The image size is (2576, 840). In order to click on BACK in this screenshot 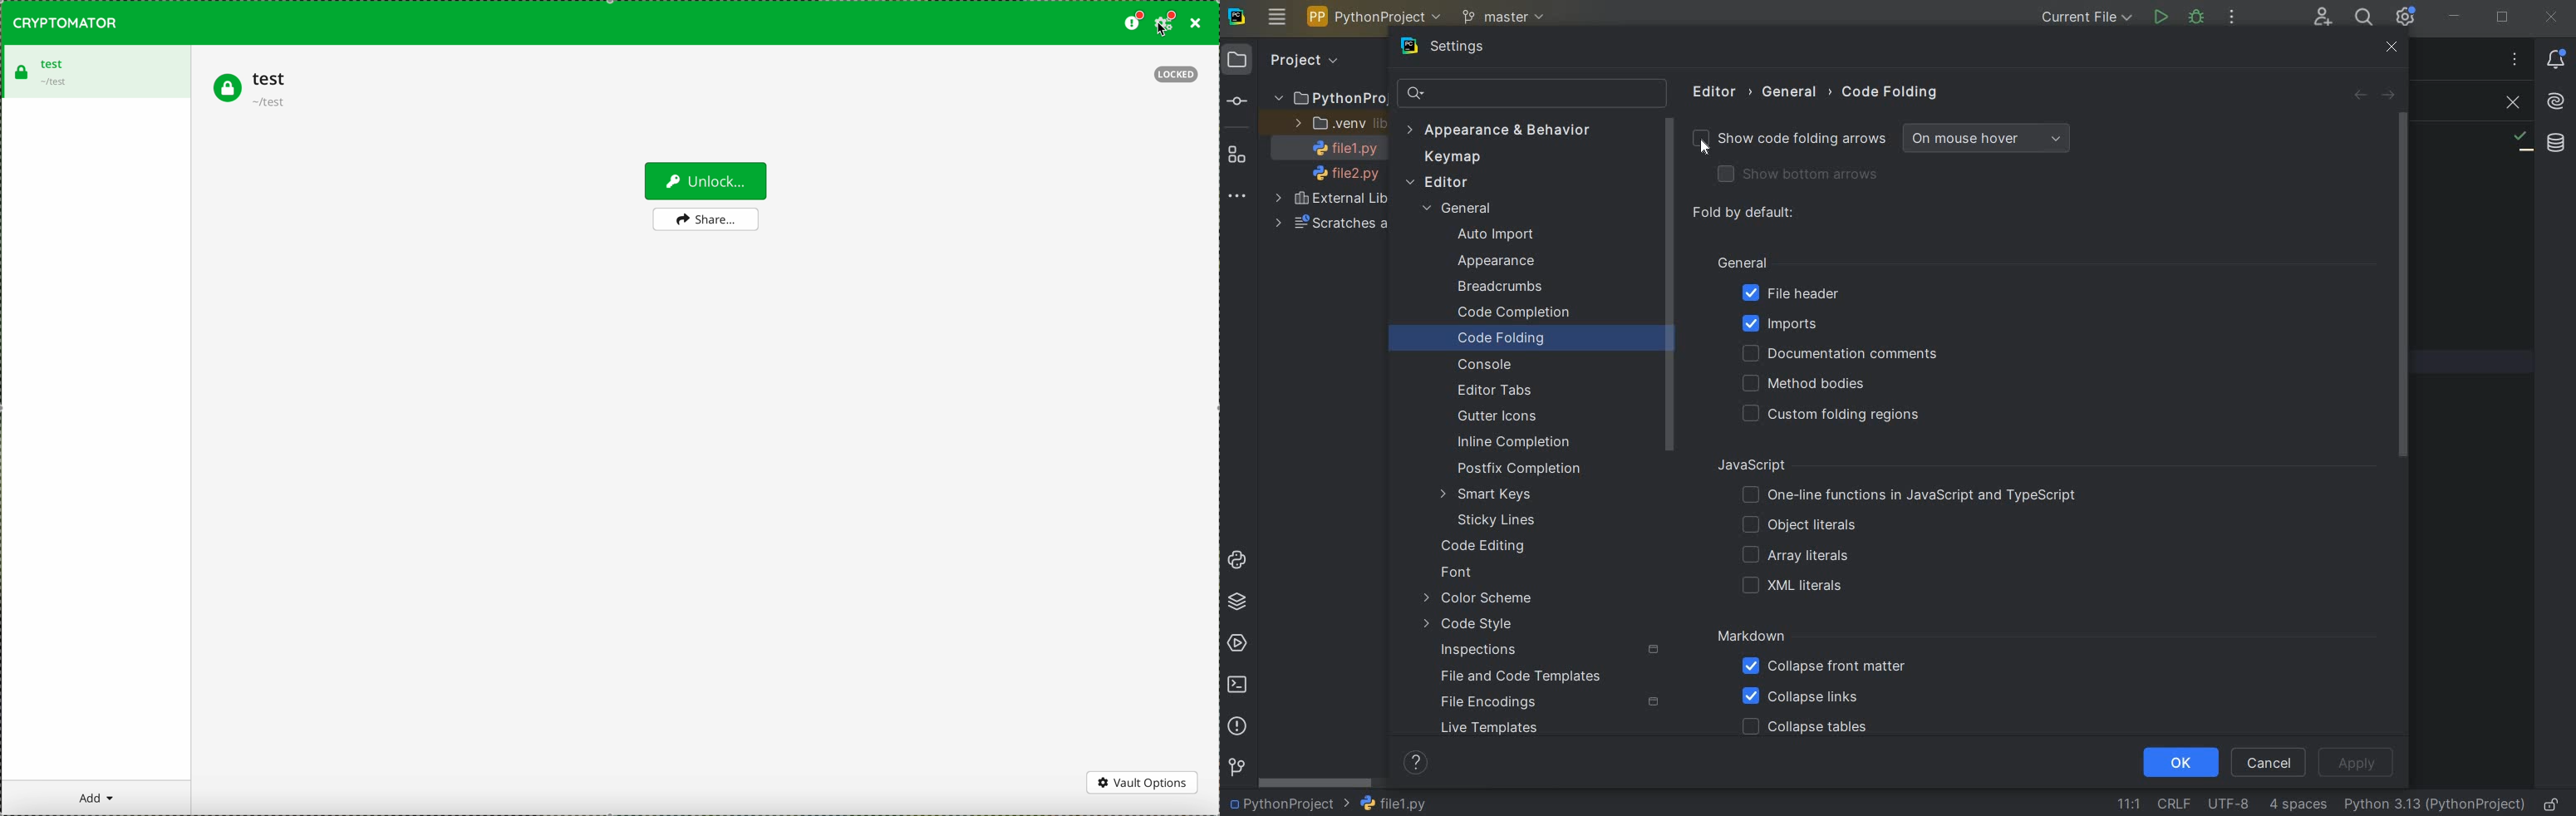, I will do `click(2359, 96)`.